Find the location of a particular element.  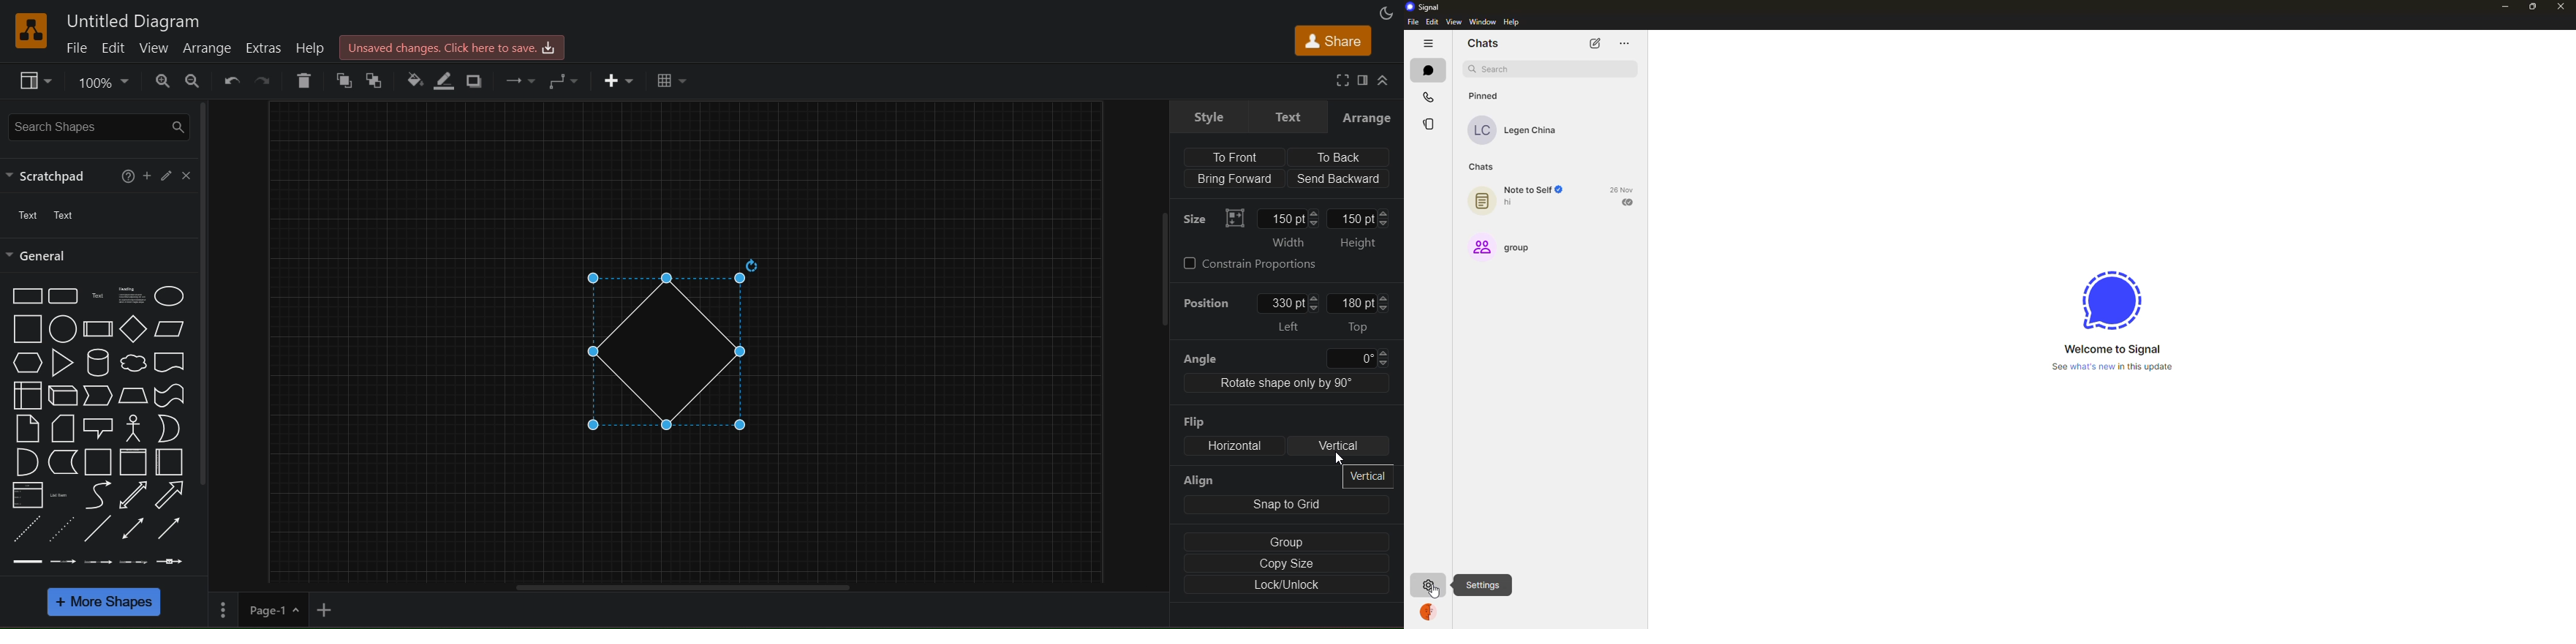

align is located at coordinates (1204, 480).